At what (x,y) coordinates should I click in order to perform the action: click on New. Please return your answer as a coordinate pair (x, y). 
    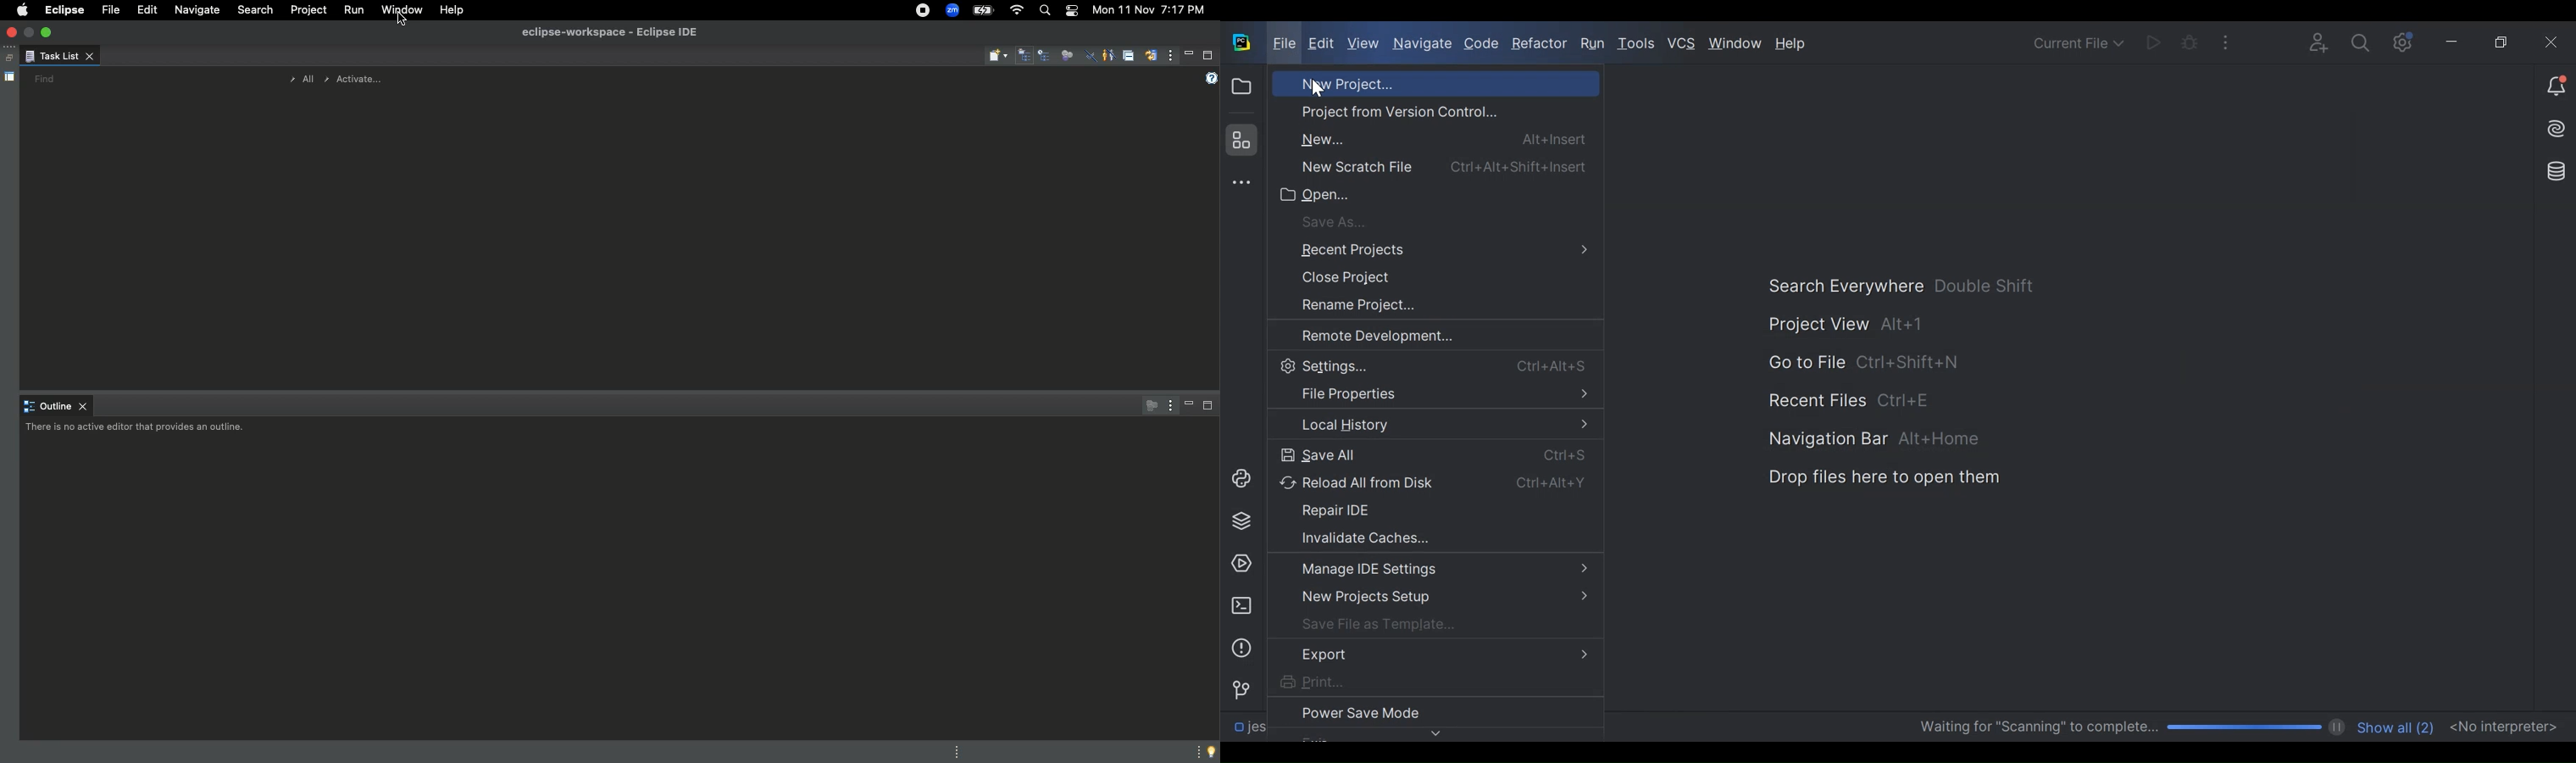
    Looking at the image, I should click on (1435, 138).